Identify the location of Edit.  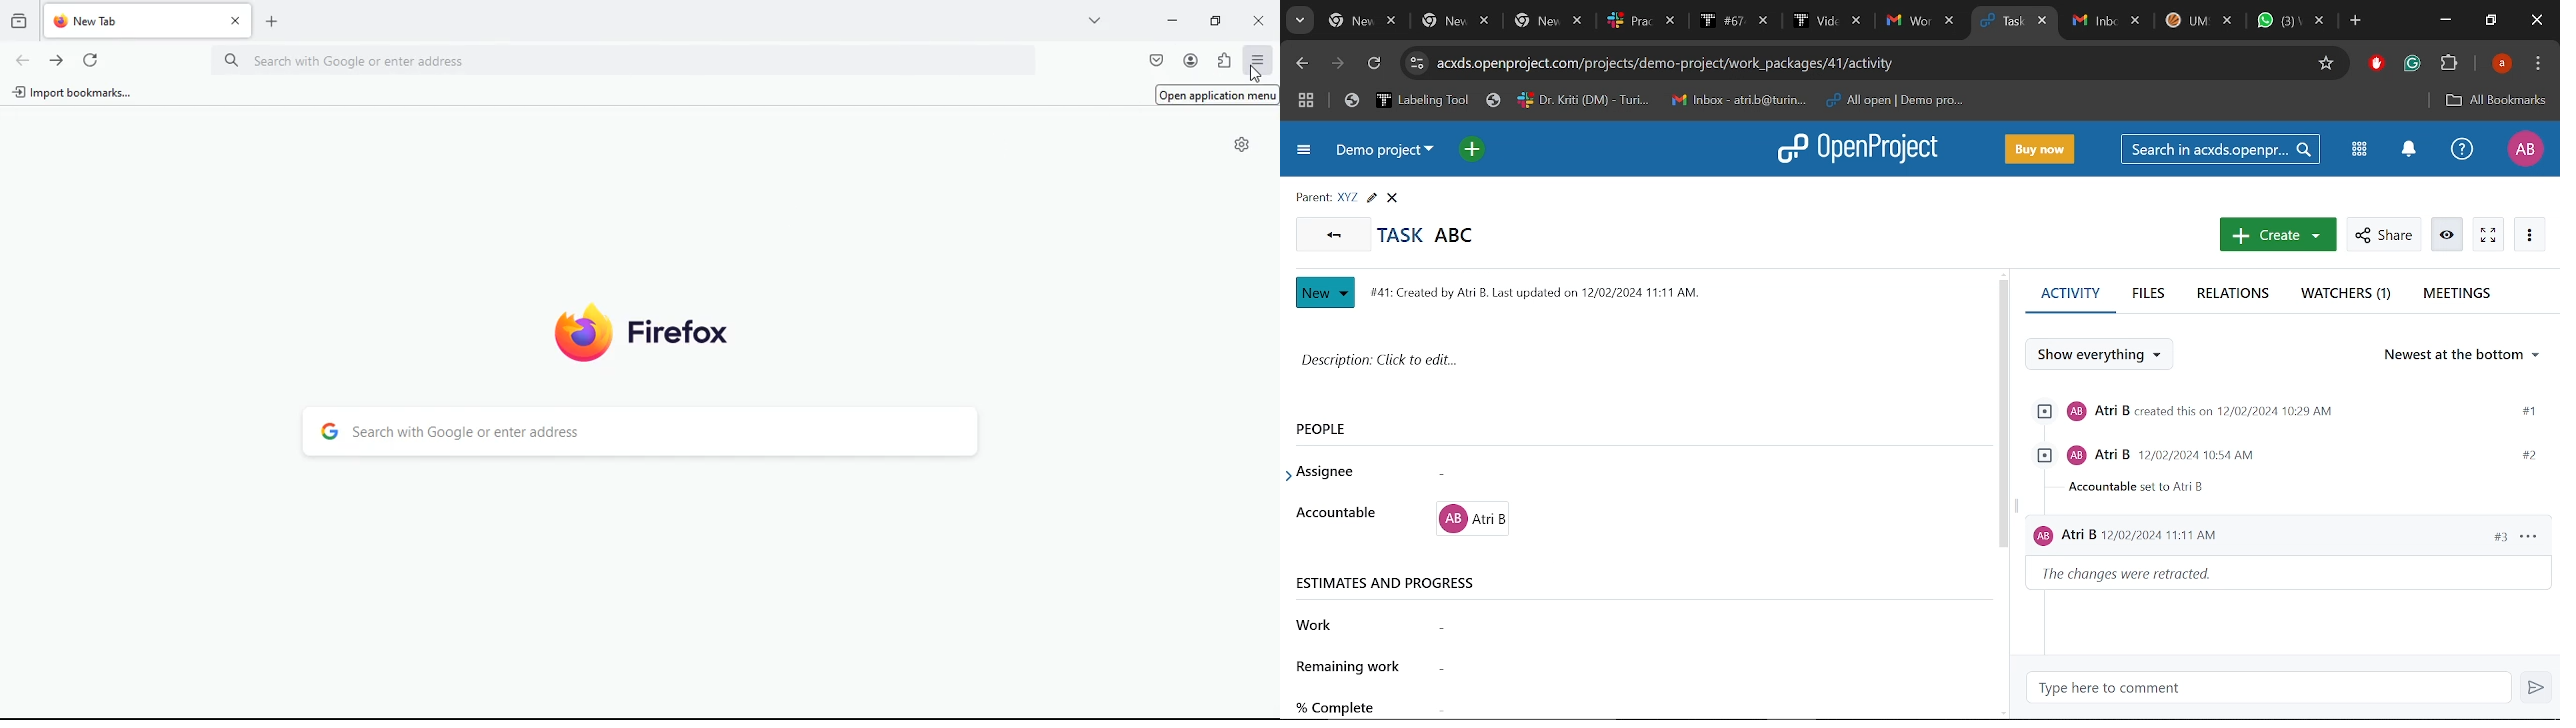
(1371, 198).